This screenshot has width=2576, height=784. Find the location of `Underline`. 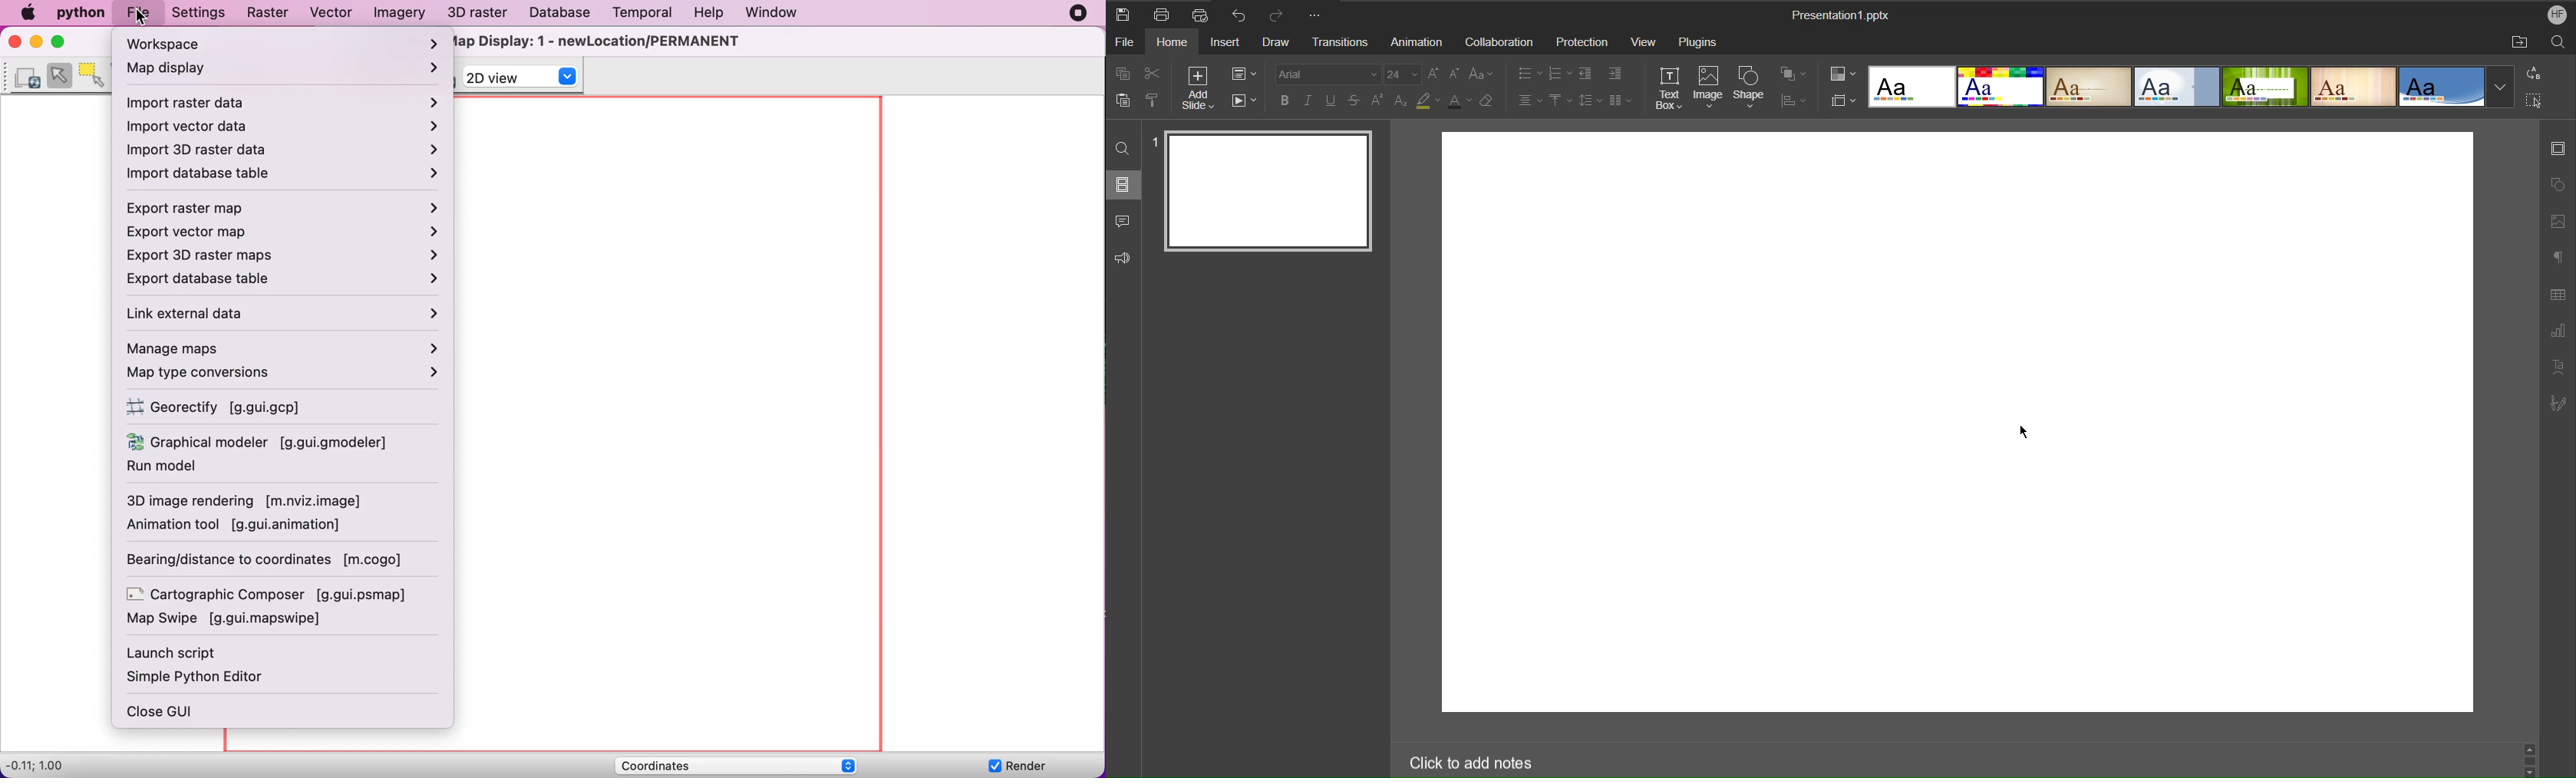

Underline is located at coordinates (1332, 101).